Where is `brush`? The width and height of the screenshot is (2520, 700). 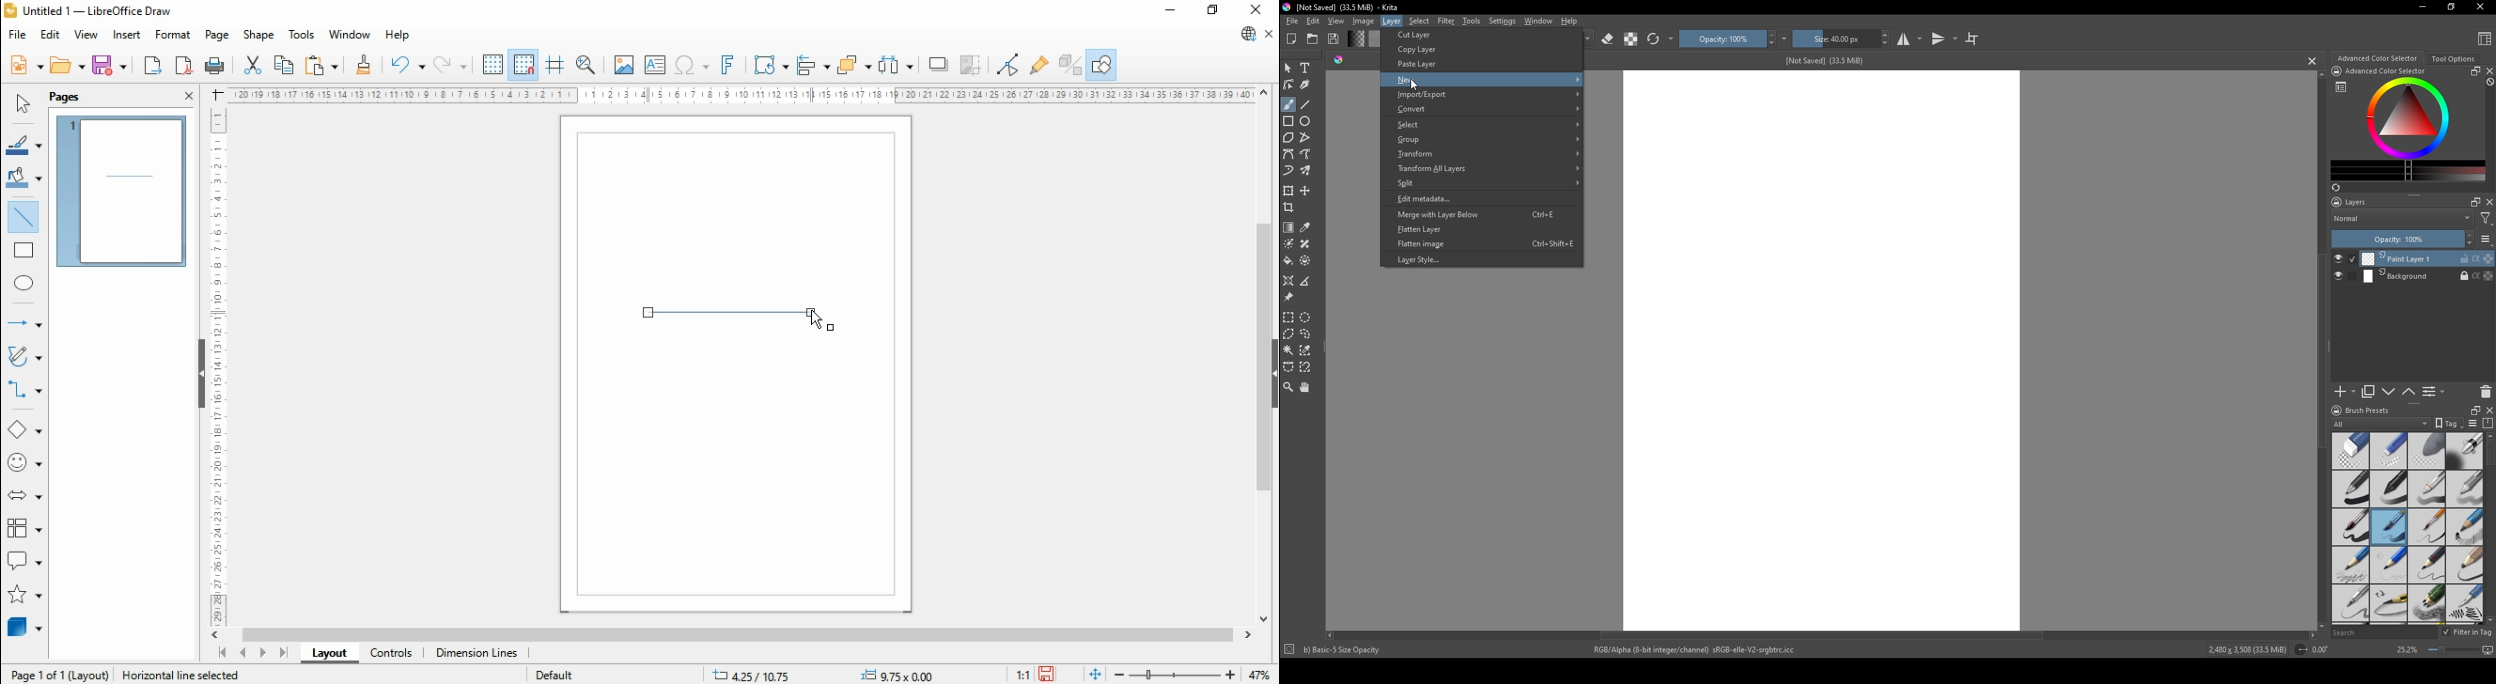 brush is located at coordinates (1288, 104).